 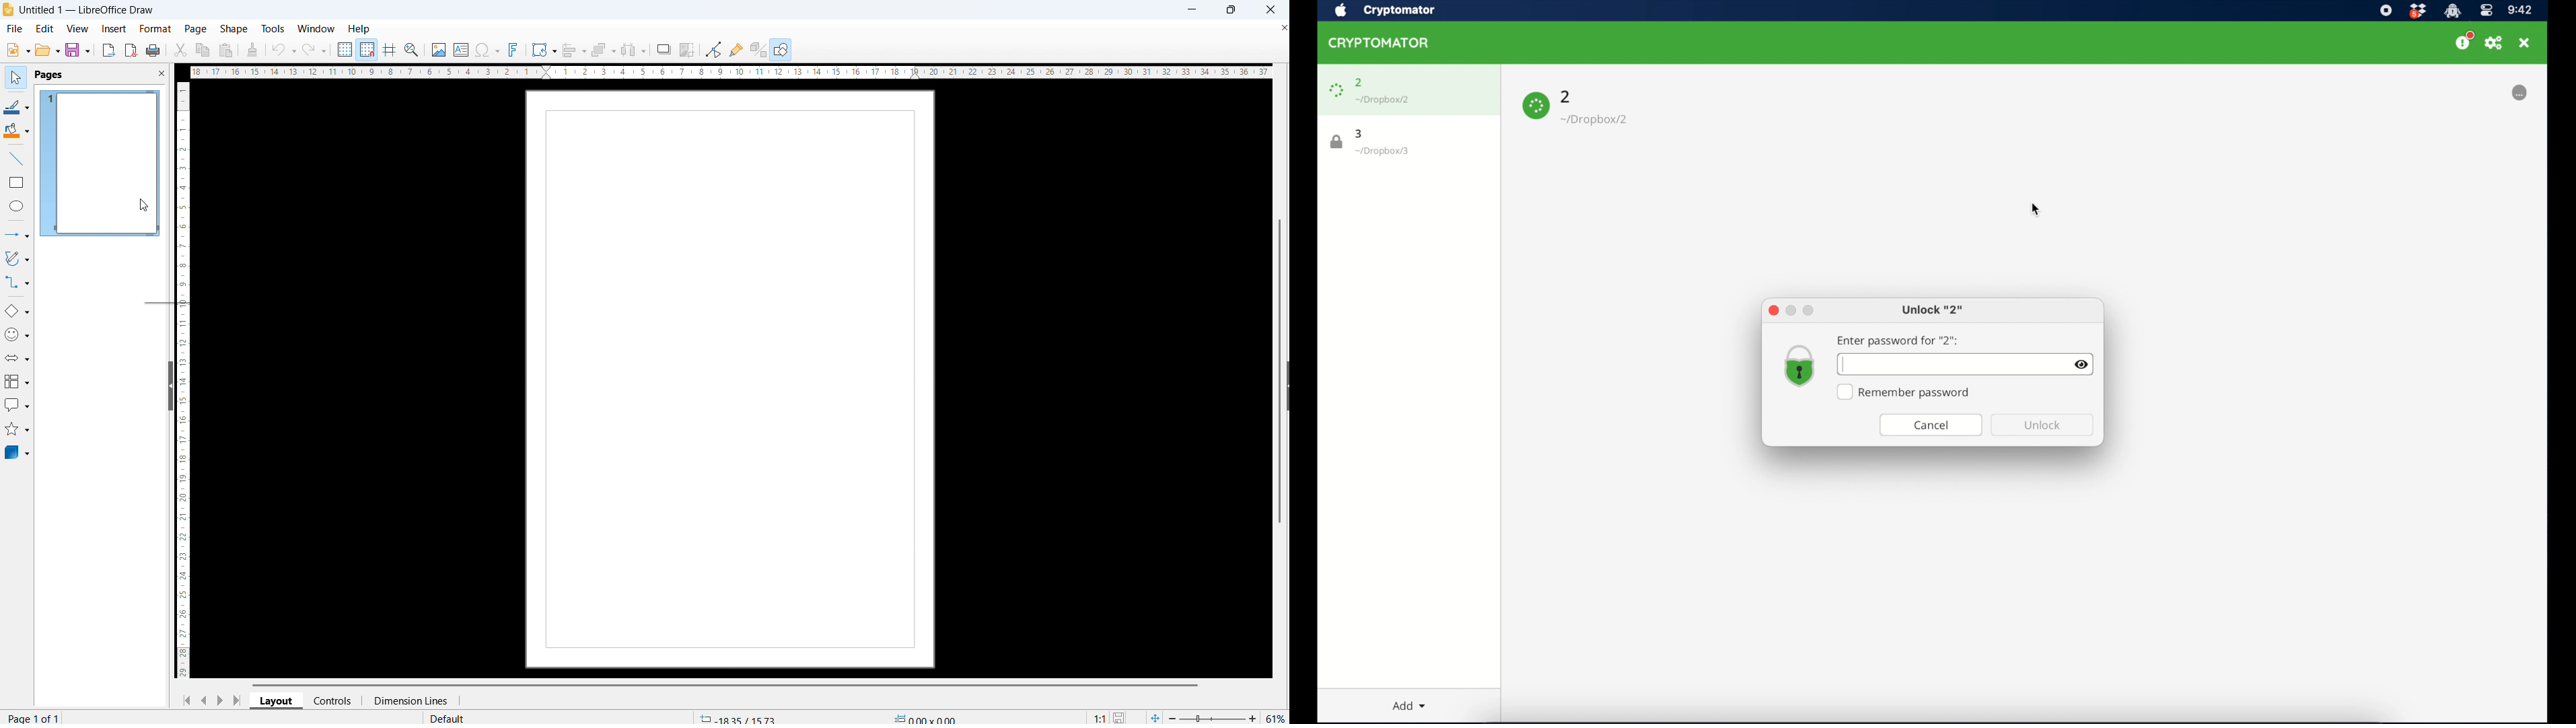 I want to click on loading icon, so click(x=1536, y=106).